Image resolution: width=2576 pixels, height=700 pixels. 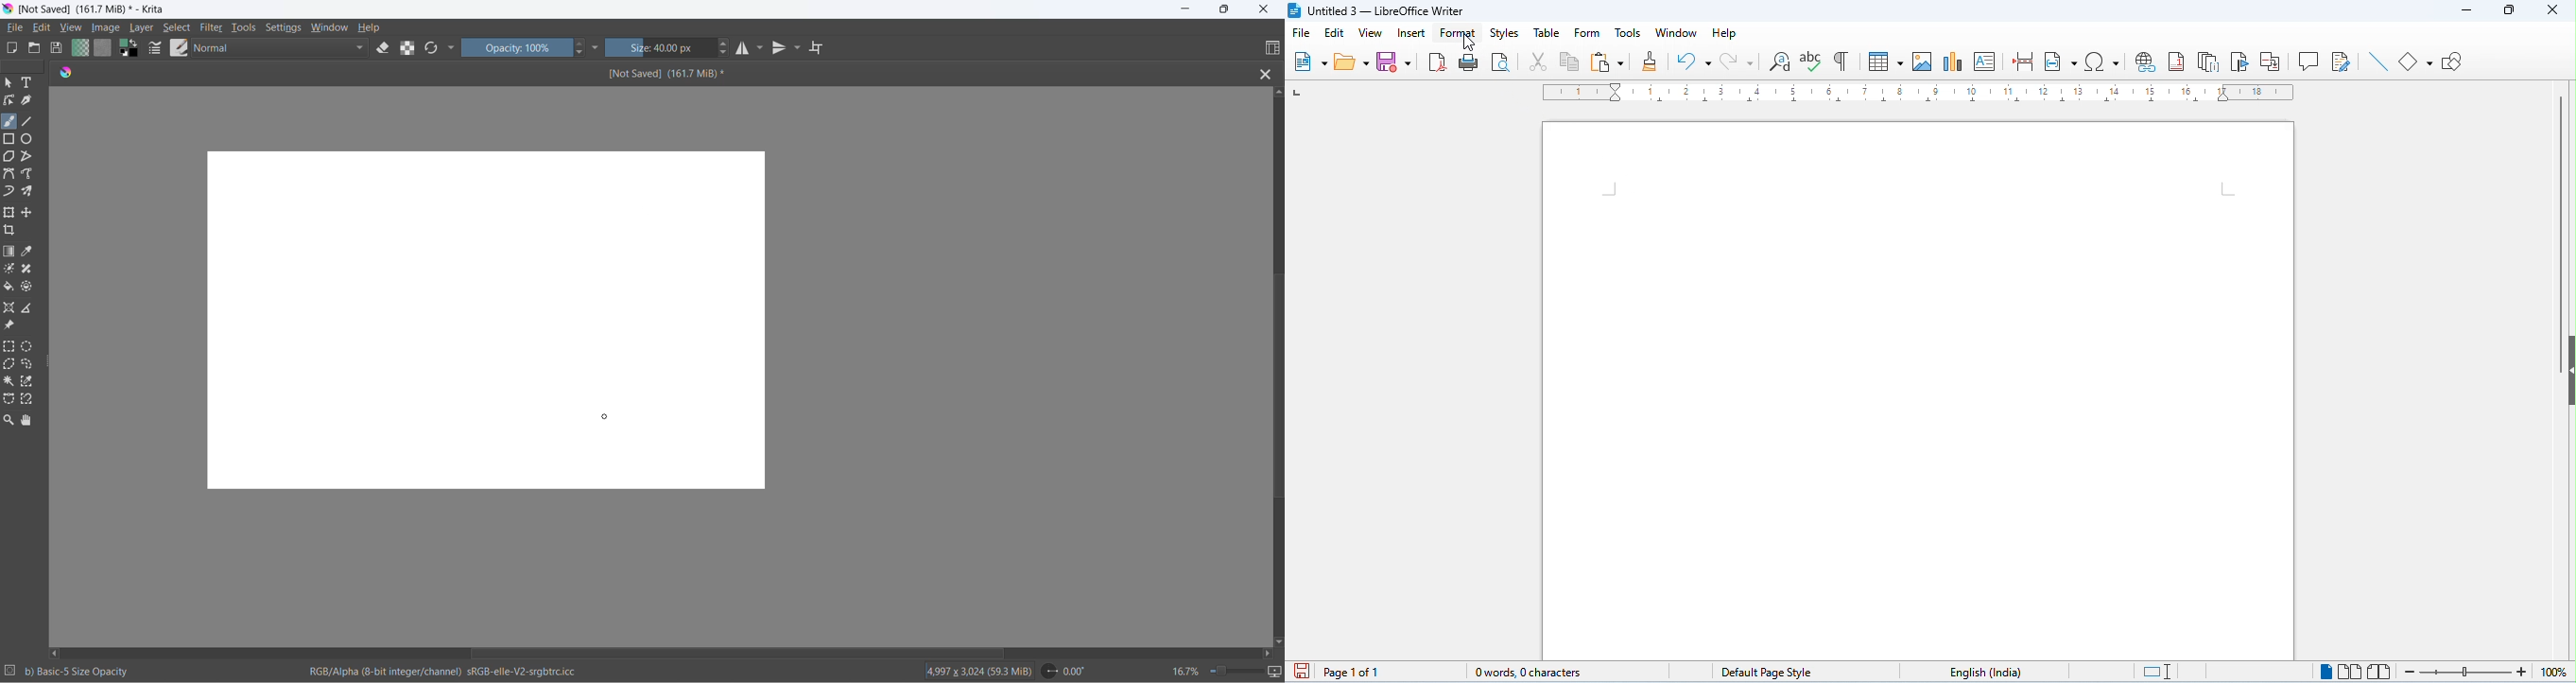 What do you see at coordinates (517, 48) in the screenshot?
I see `opacity` at bounding box center [517, 48].